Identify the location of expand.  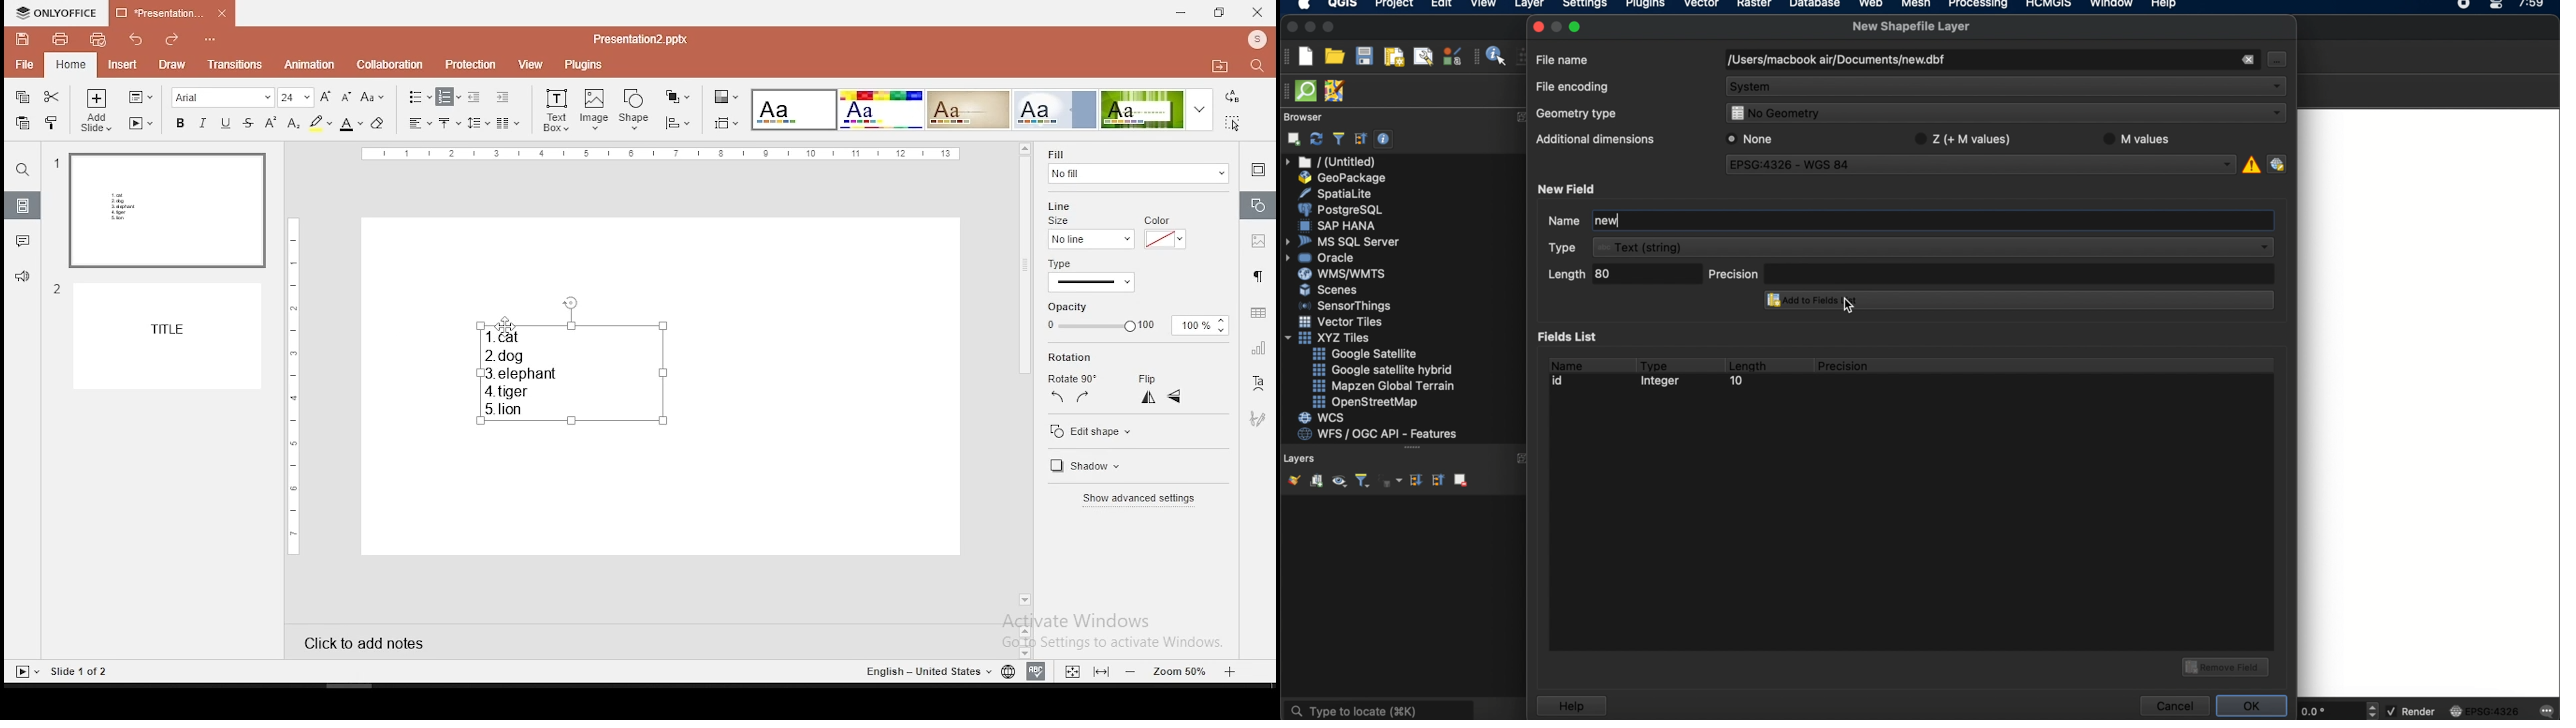
(1521, 458).